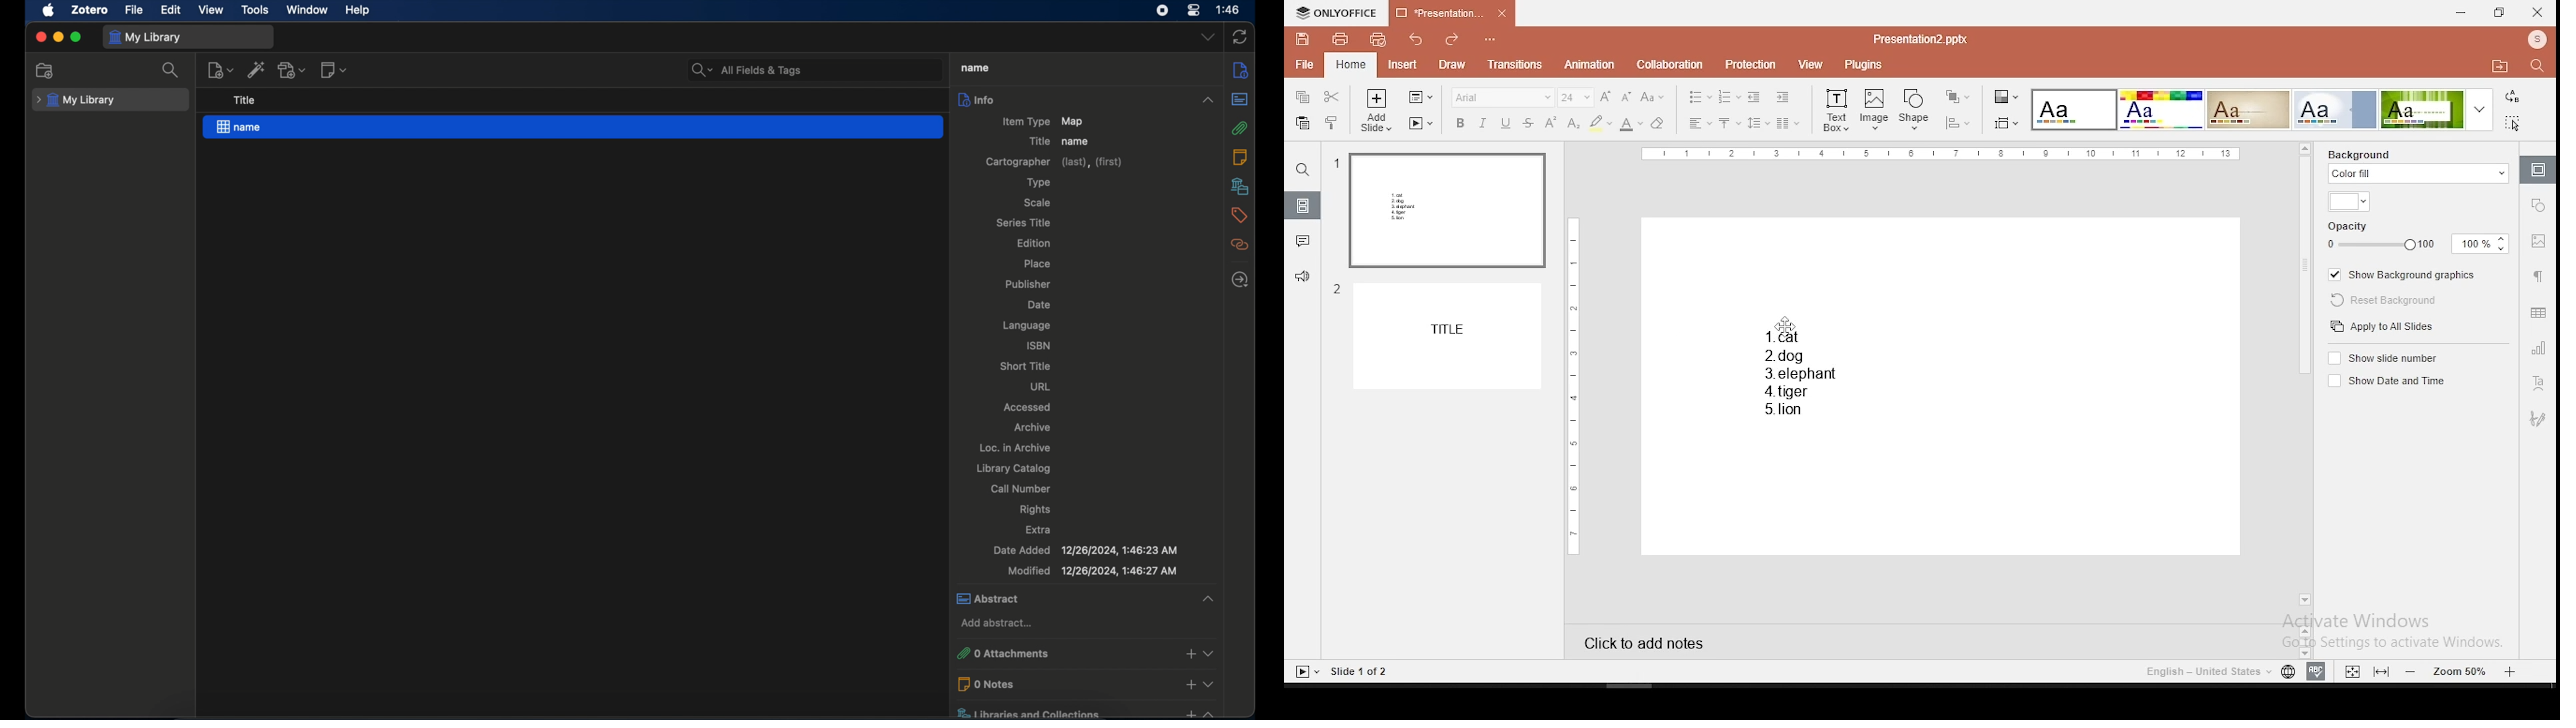 The height and width of the screenshot is (728, 2576). What do you see at coordinates (57, 37) in the screenshot?
I see `minimize` at bounding box center [57, 37].